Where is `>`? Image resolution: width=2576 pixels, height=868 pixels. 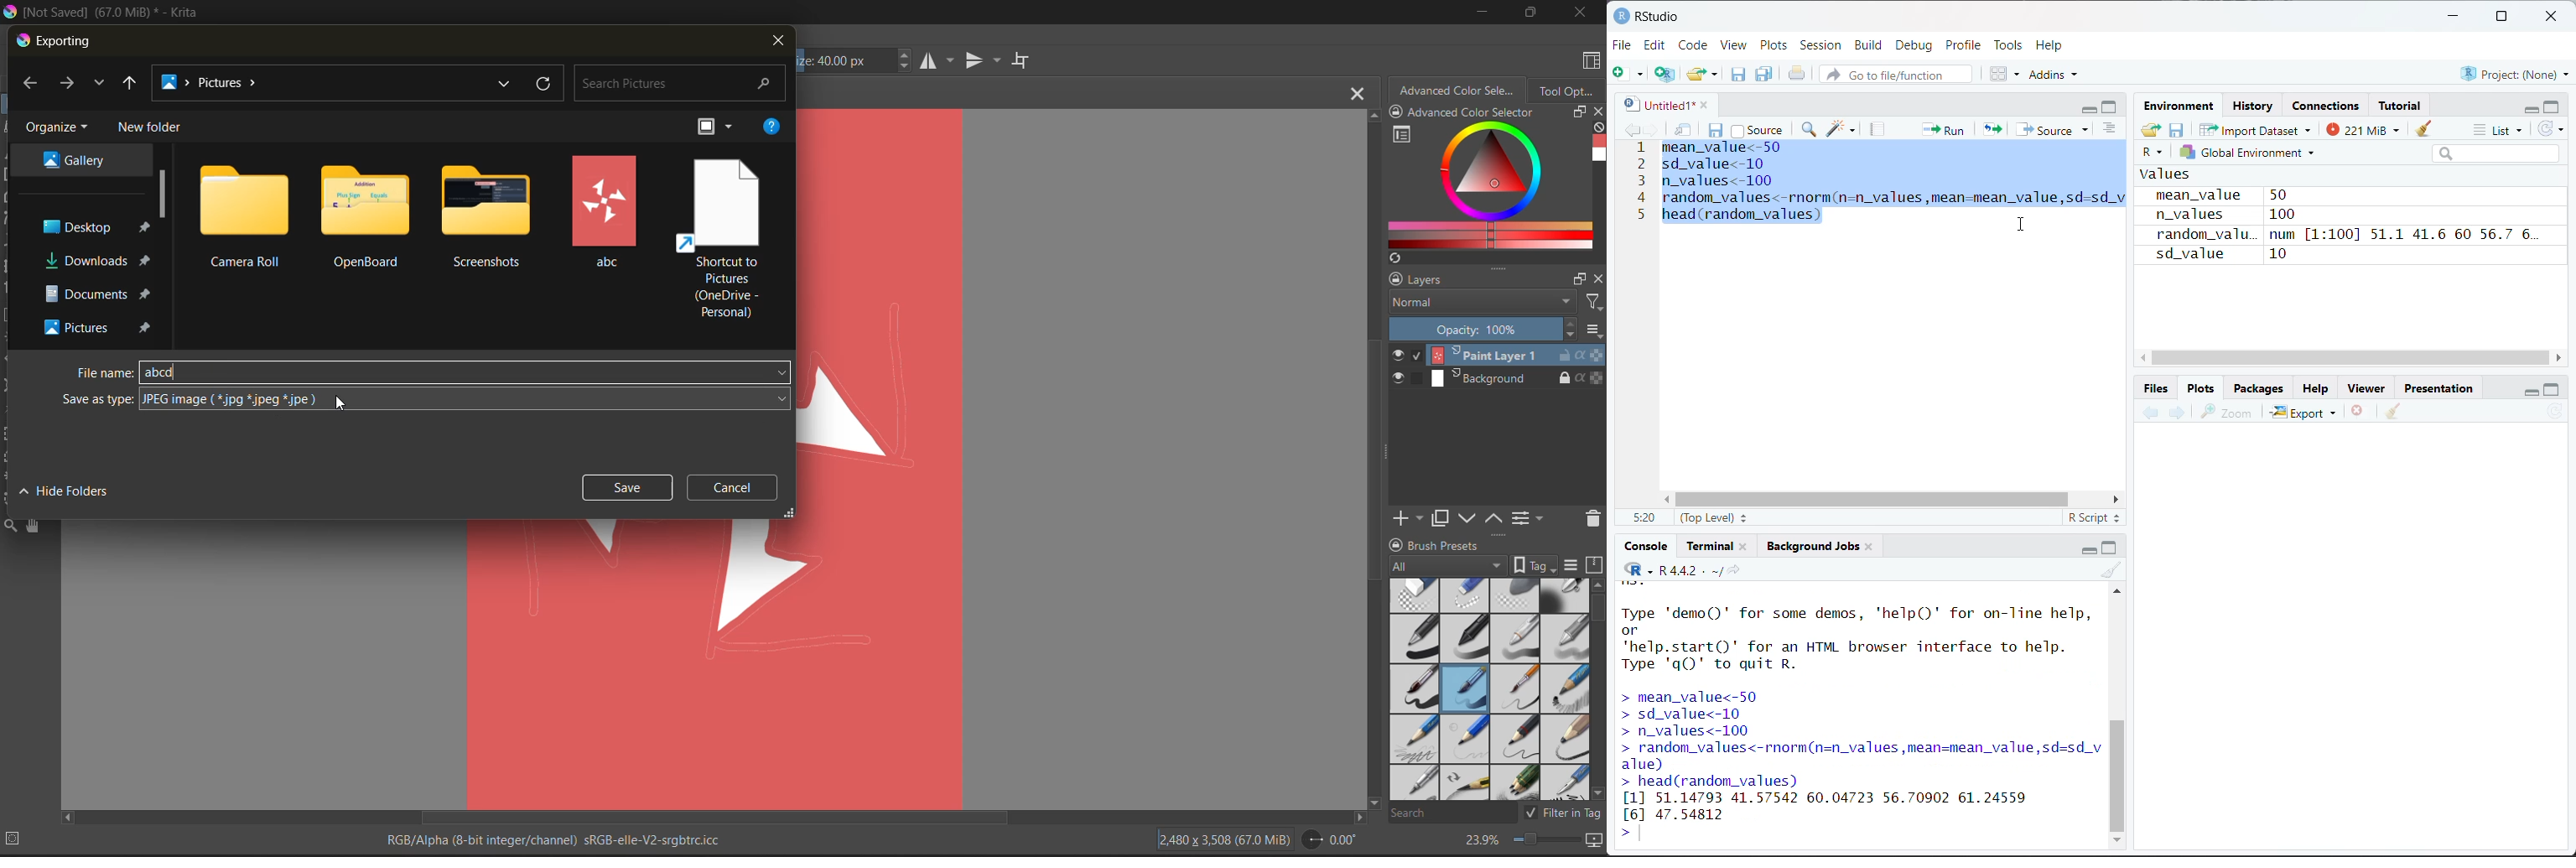
> is located at coordinates (1626, 834).